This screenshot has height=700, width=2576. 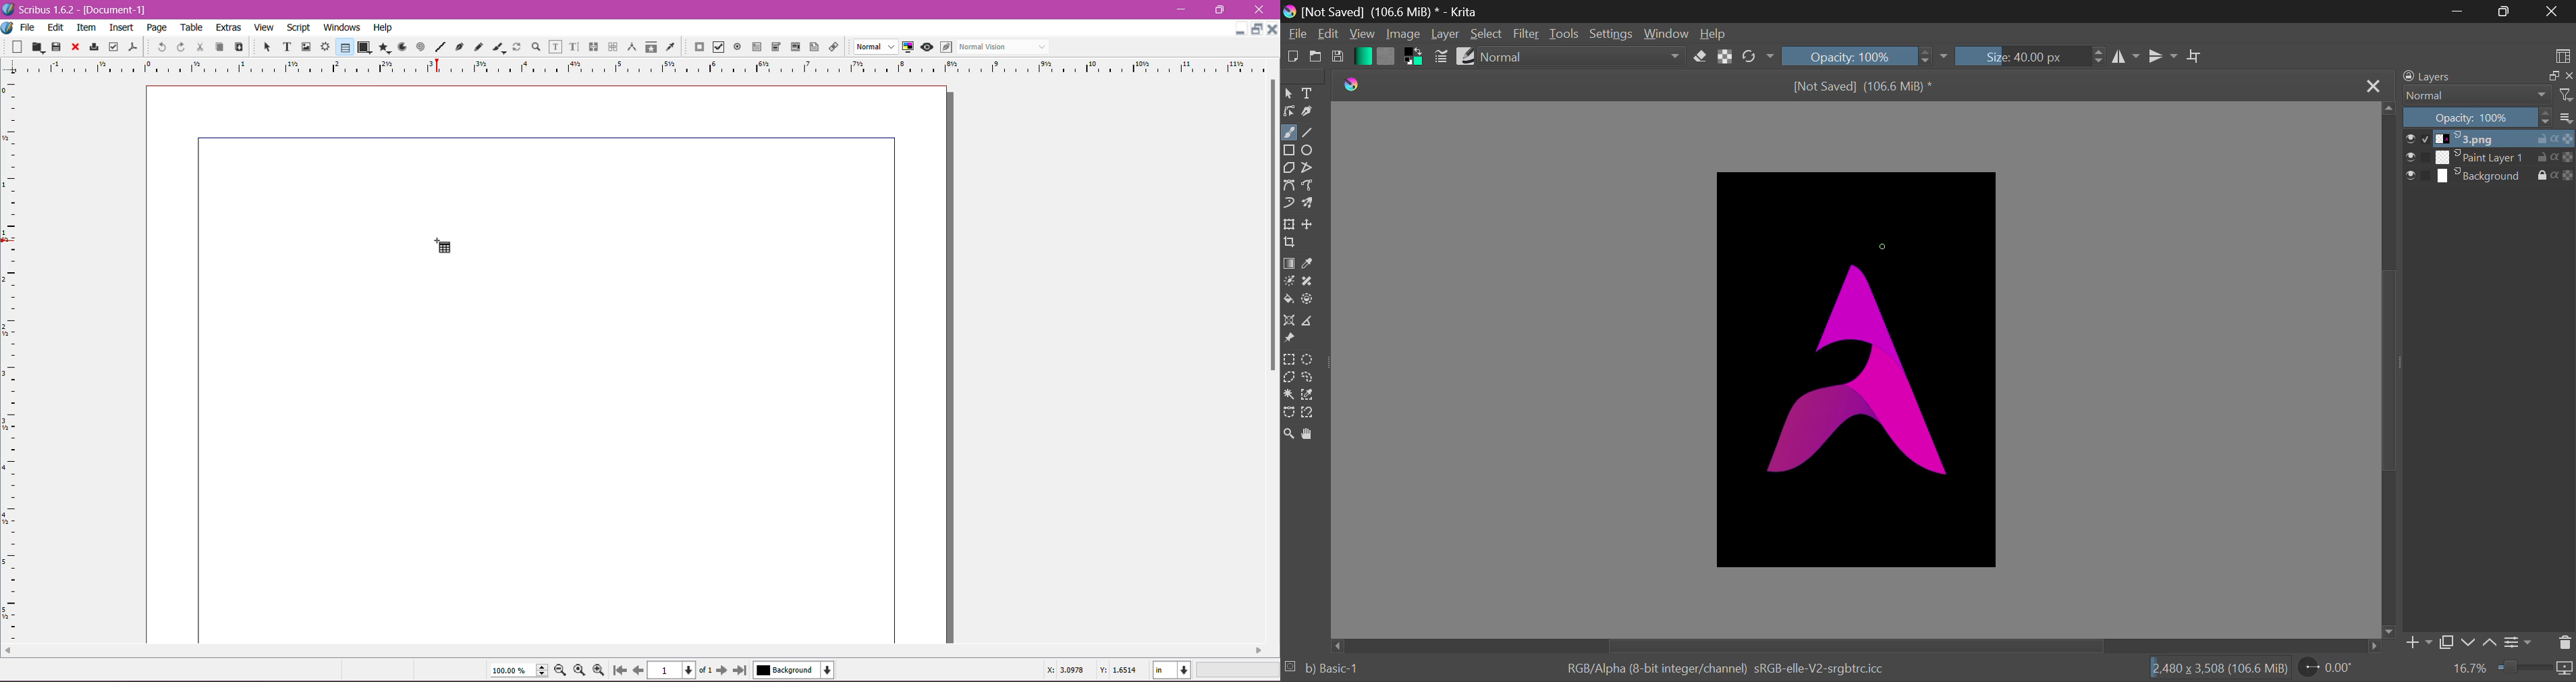 What do you see at coordinates (832, 46) in the screenshot?
I see `Link Annotation` at bounding box center [832, 46].